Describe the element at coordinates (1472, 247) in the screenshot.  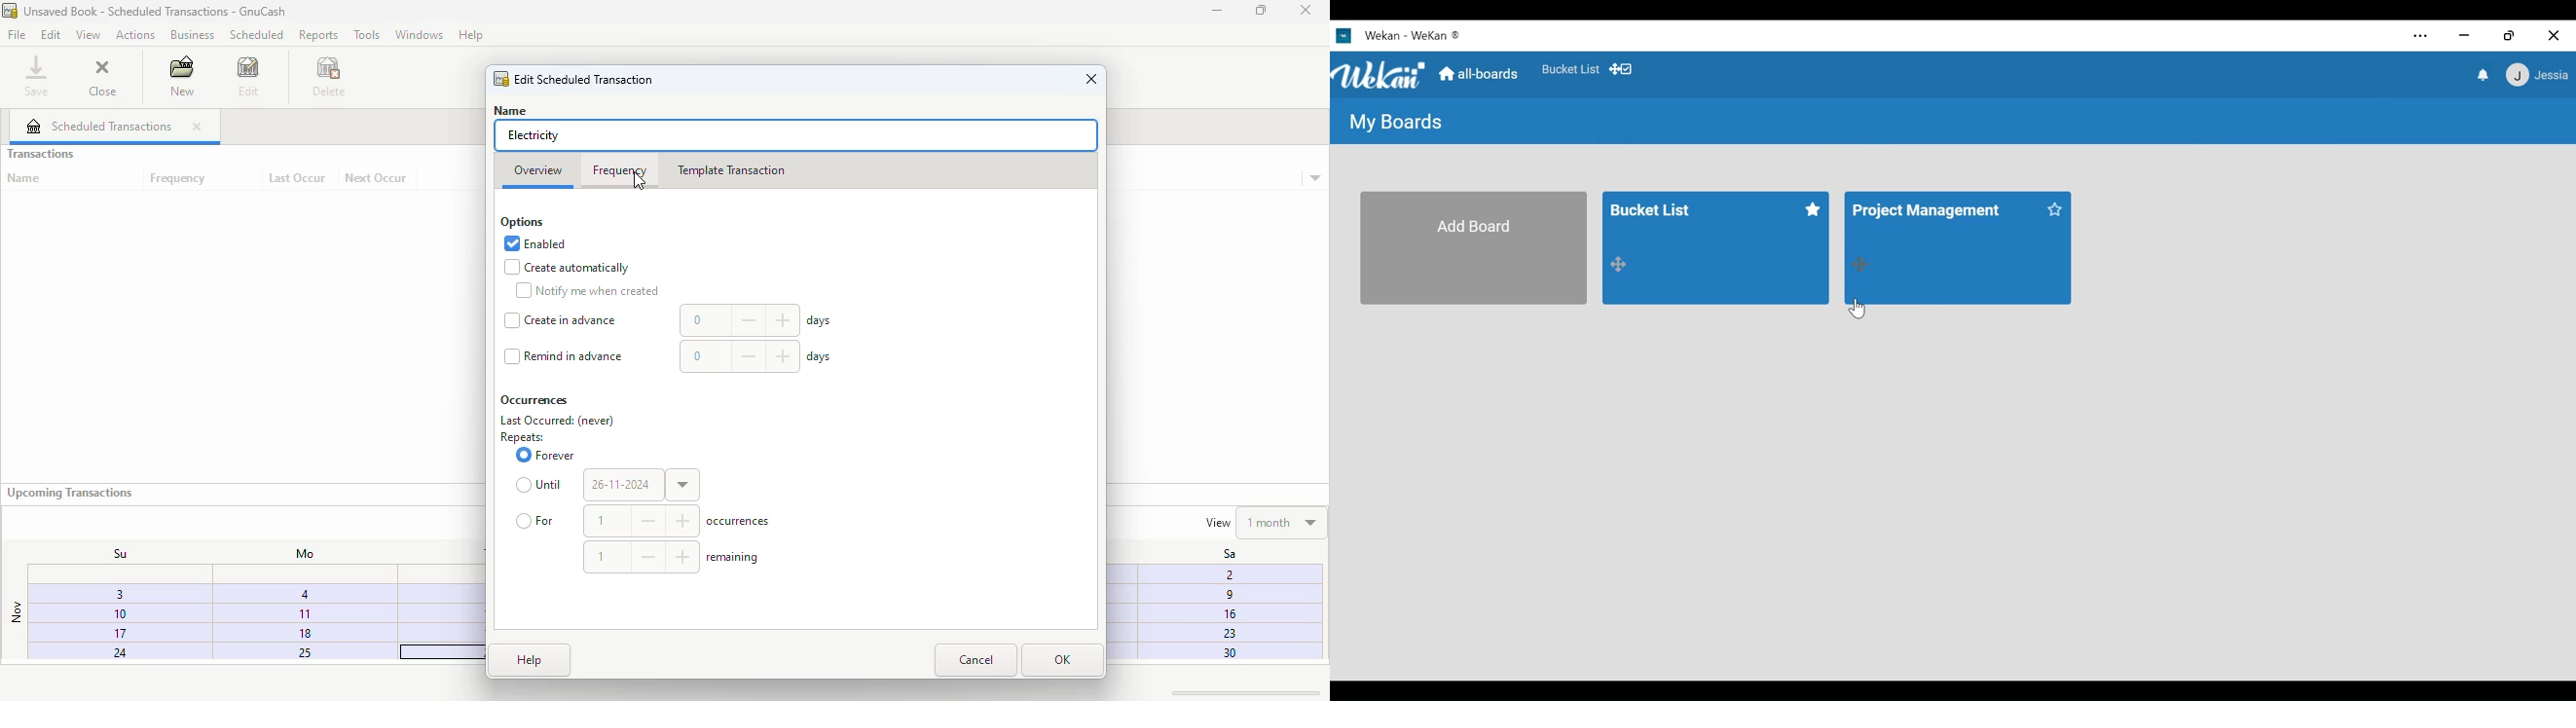
I see `Add Board` at that location.